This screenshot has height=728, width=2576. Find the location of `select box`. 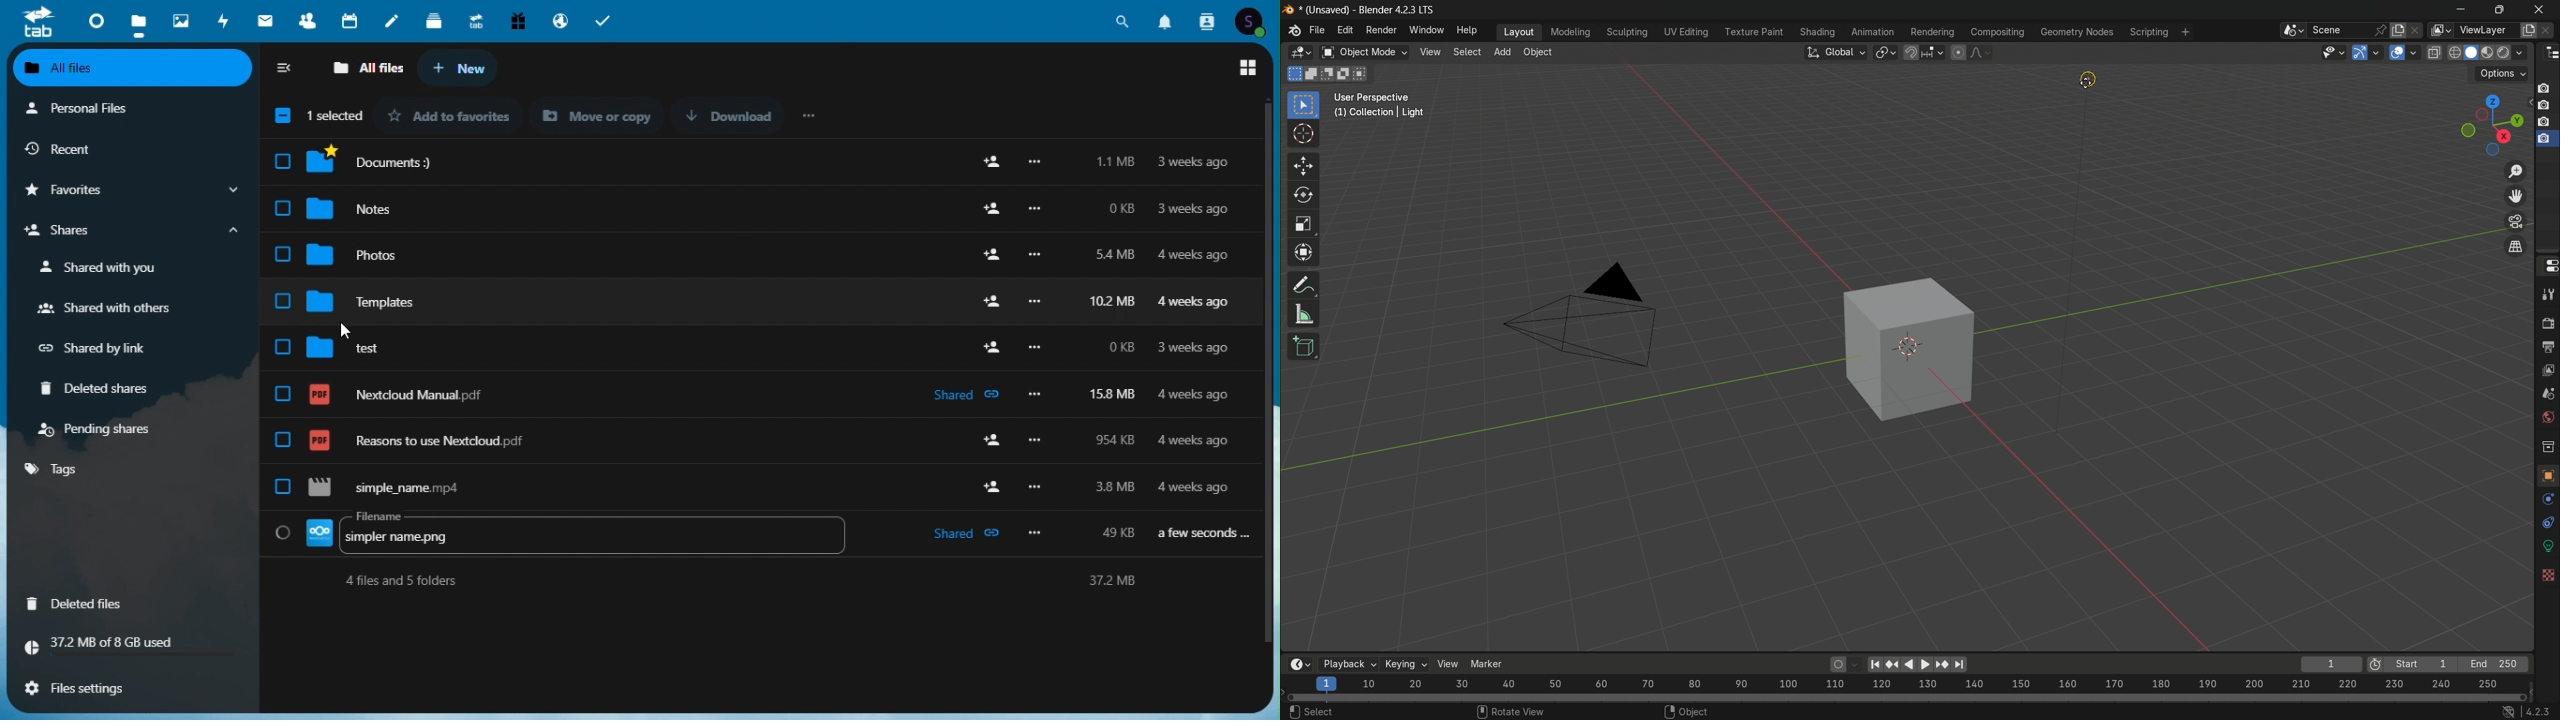

select box is located at coordinates (1303, 104).